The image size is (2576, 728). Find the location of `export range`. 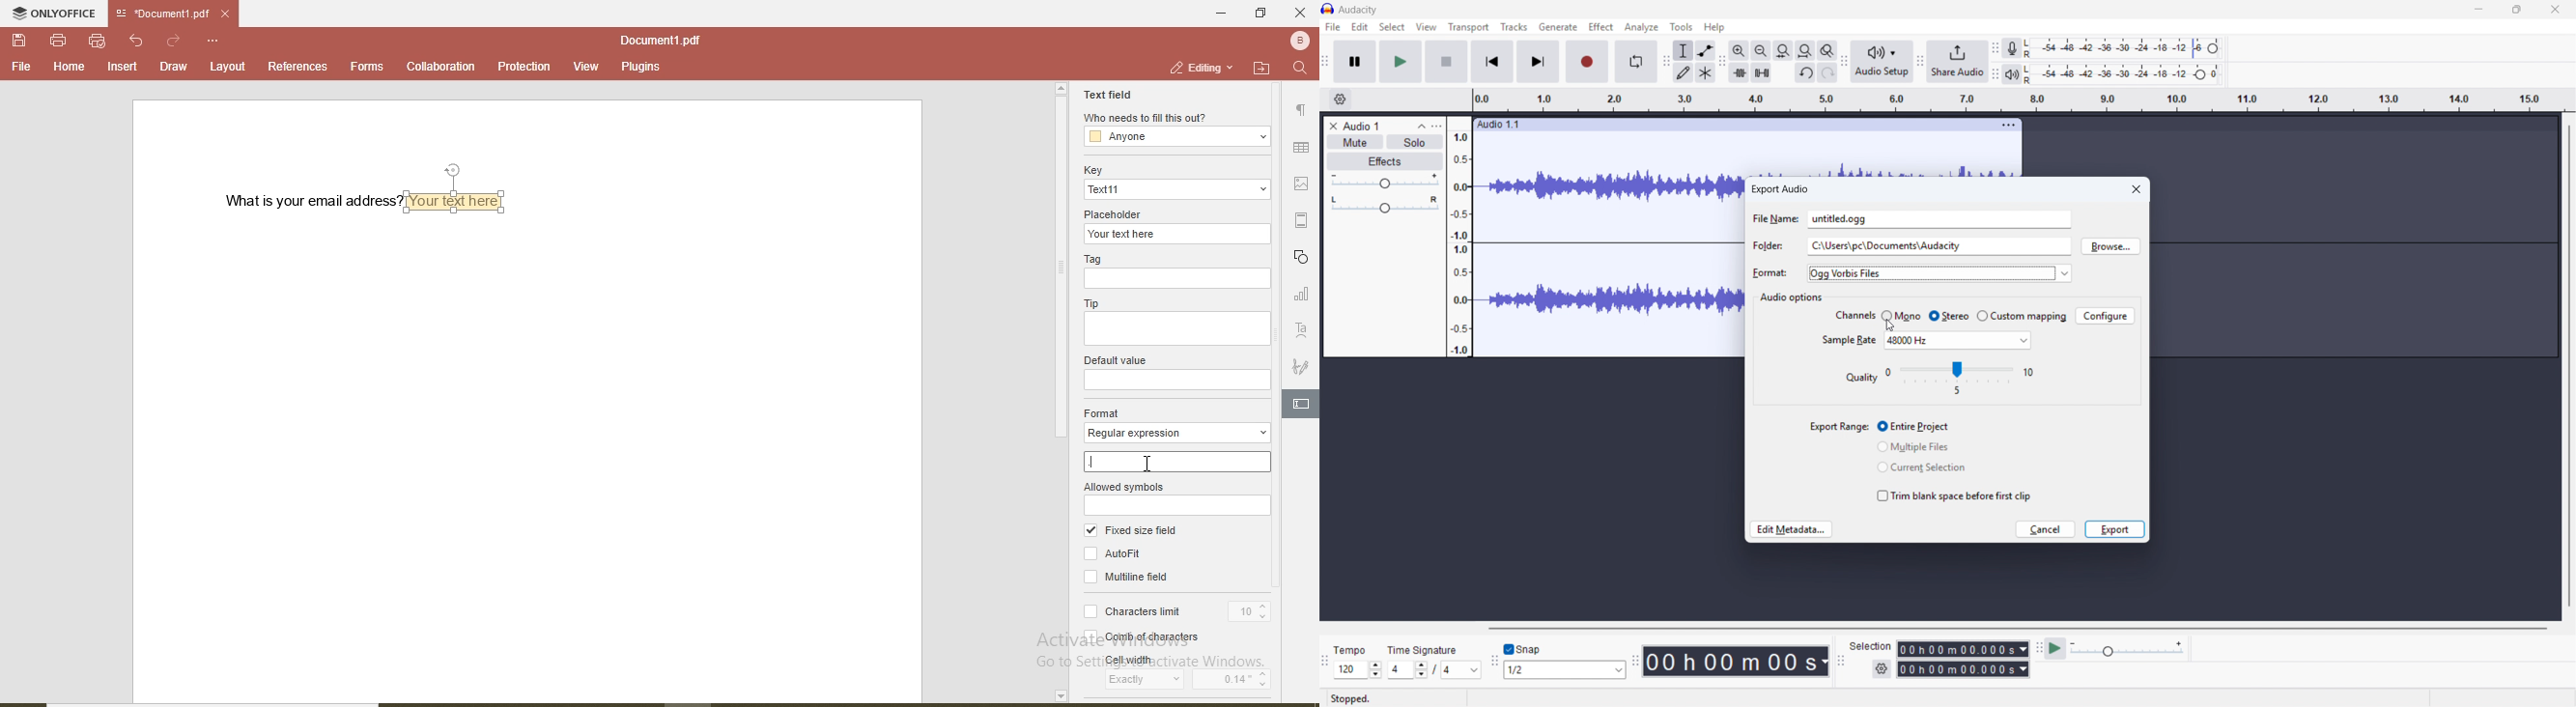

export range is located at coordinates (1840, 426).